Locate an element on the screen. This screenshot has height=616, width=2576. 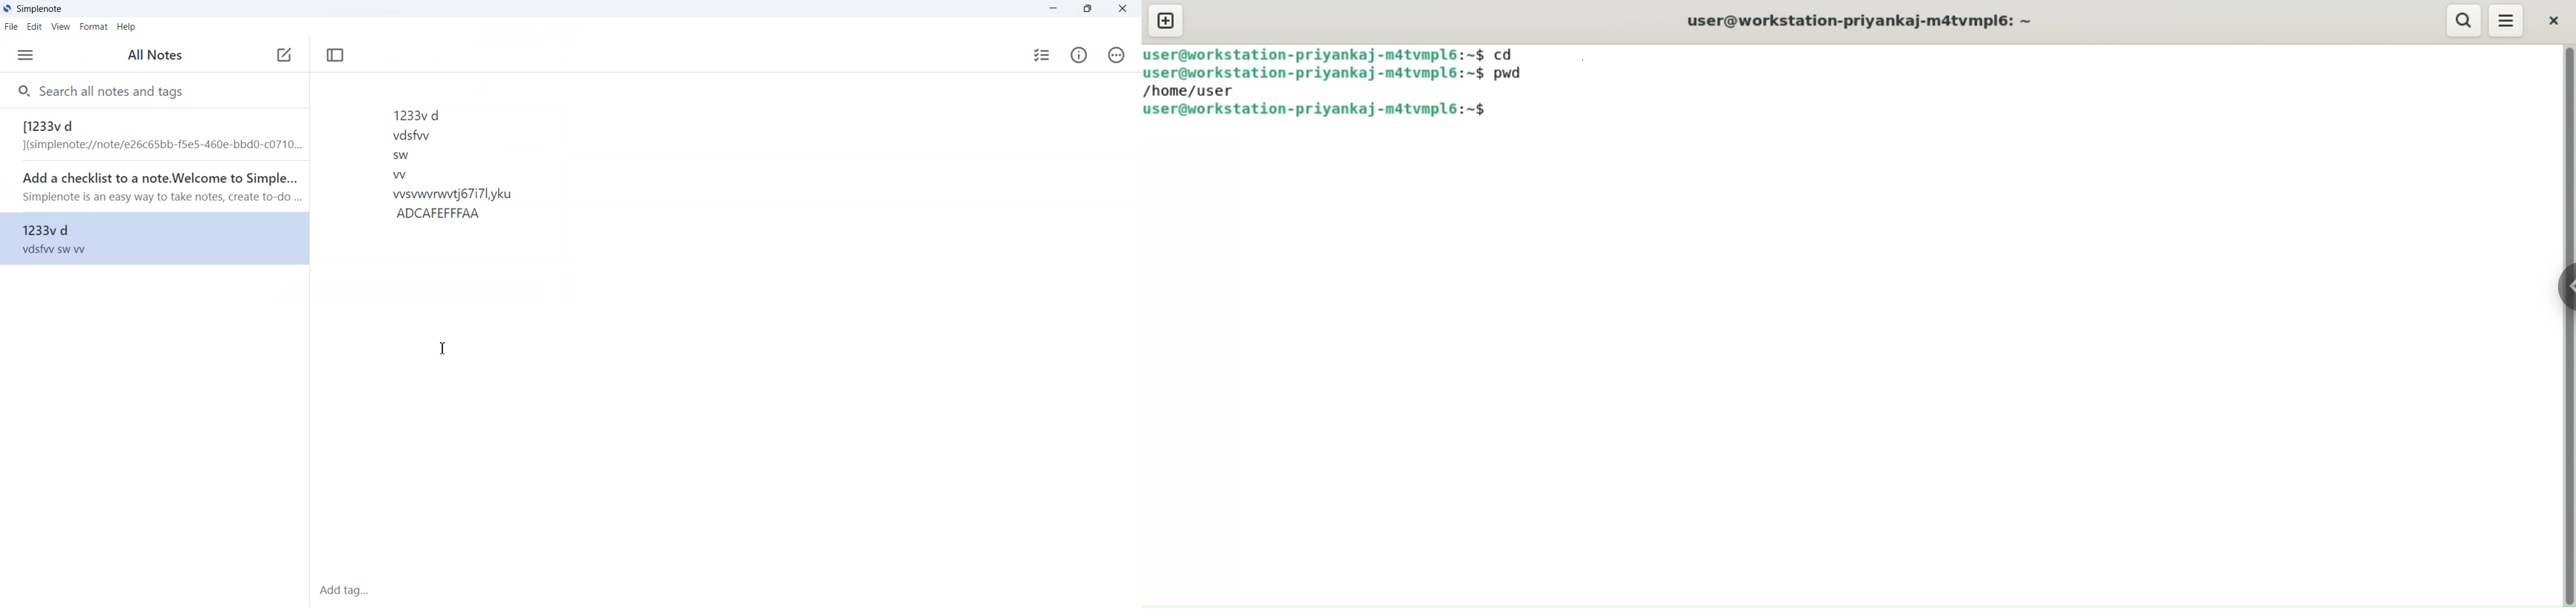
View is located at coordinates (60, 27).